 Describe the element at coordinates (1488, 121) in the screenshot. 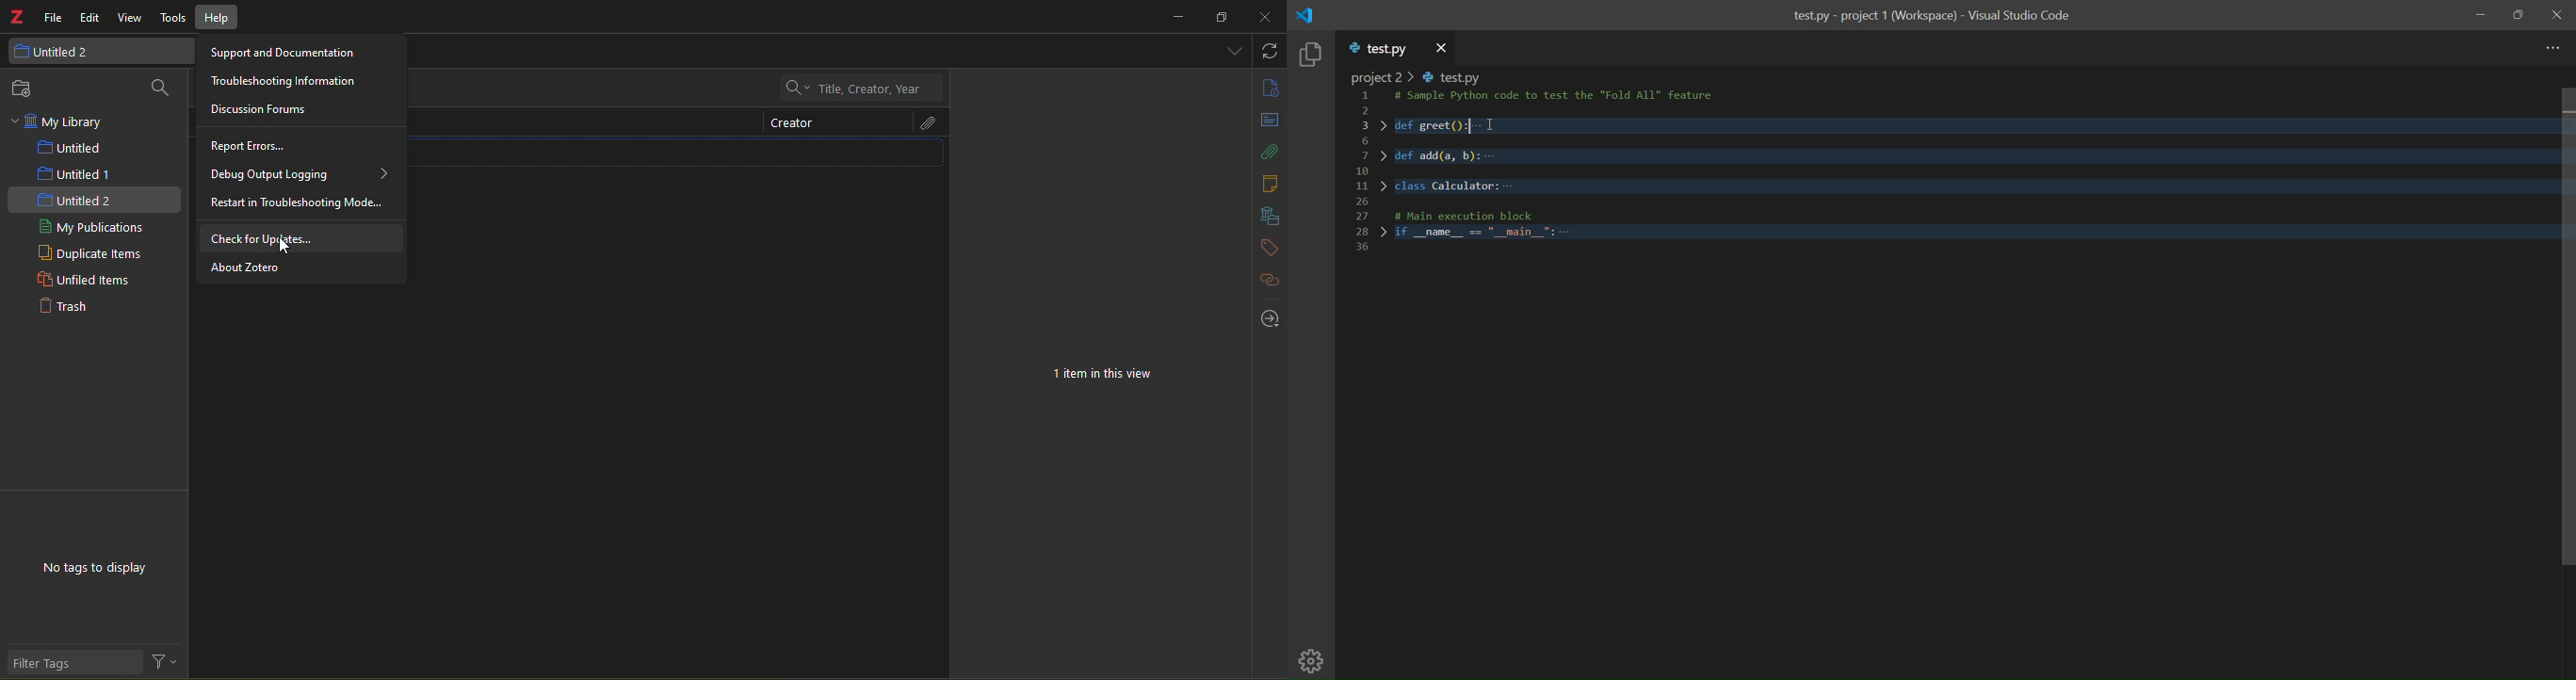

I see `cursor` at that location.